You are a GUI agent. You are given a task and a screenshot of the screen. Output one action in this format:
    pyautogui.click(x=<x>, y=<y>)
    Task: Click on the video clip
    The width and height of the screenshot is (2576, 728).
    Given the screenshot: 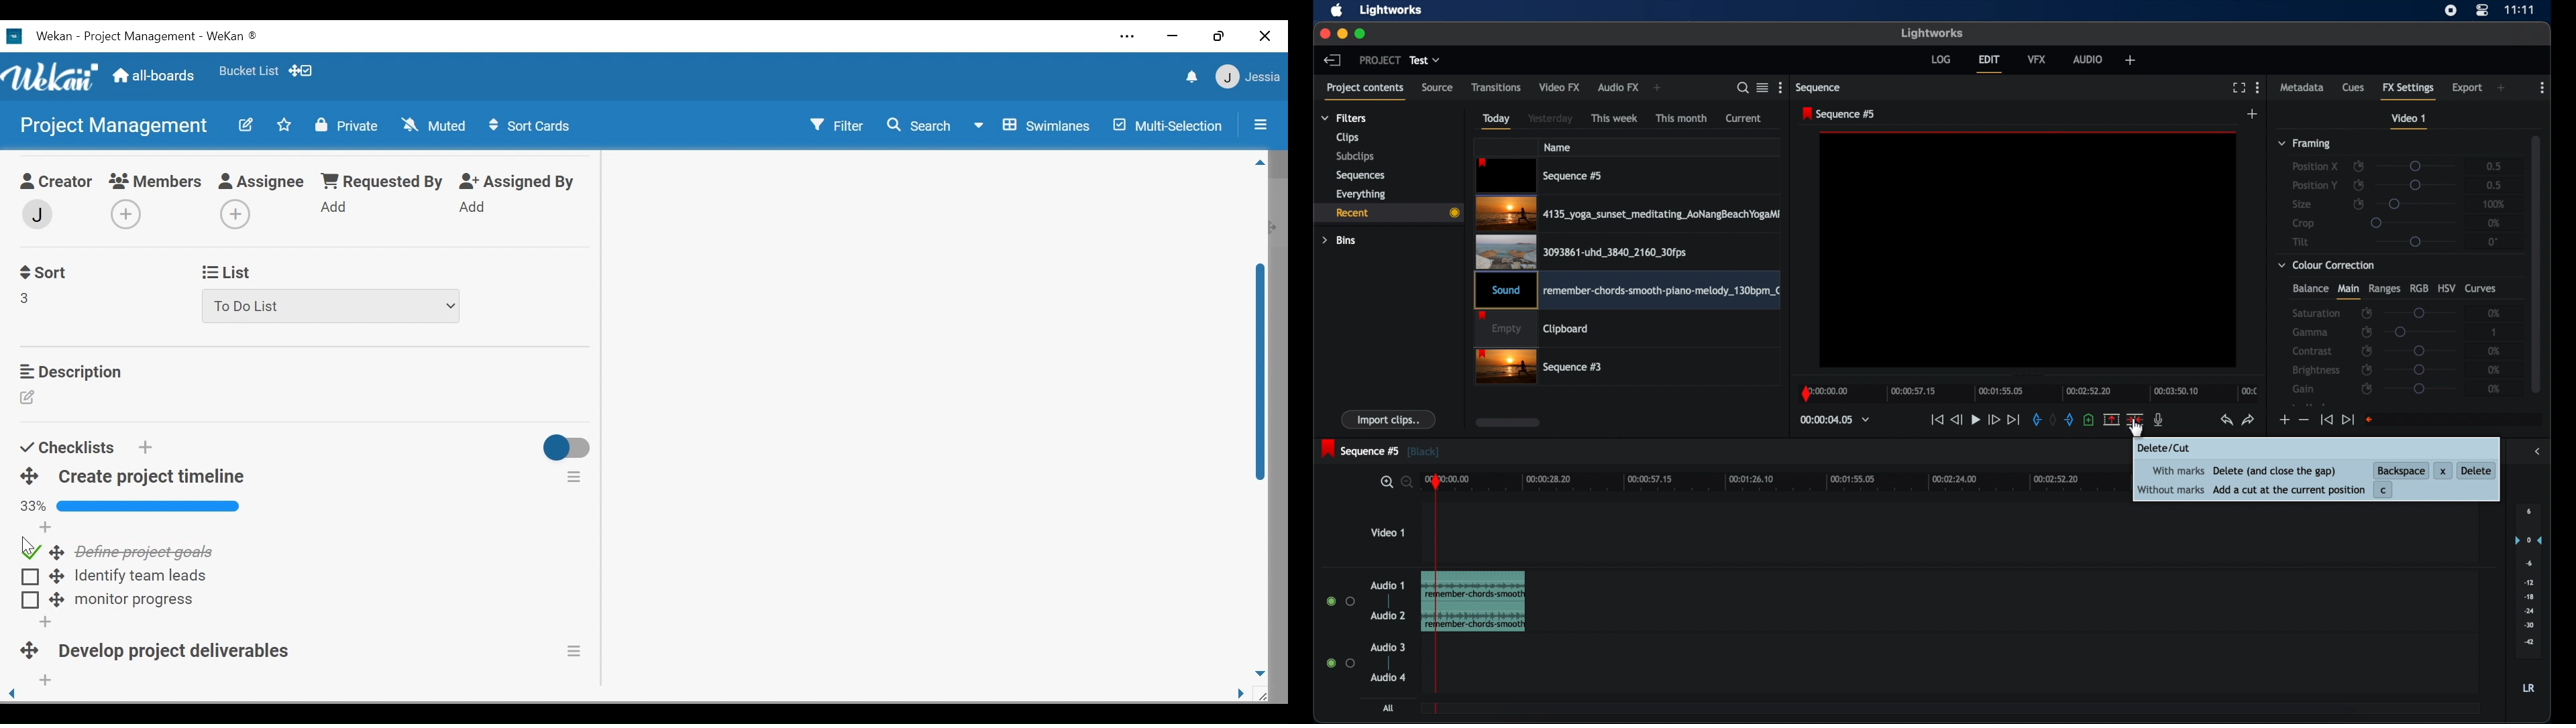 What is the action you would take?
    pyautogui.click(x=1627, y=214)
    